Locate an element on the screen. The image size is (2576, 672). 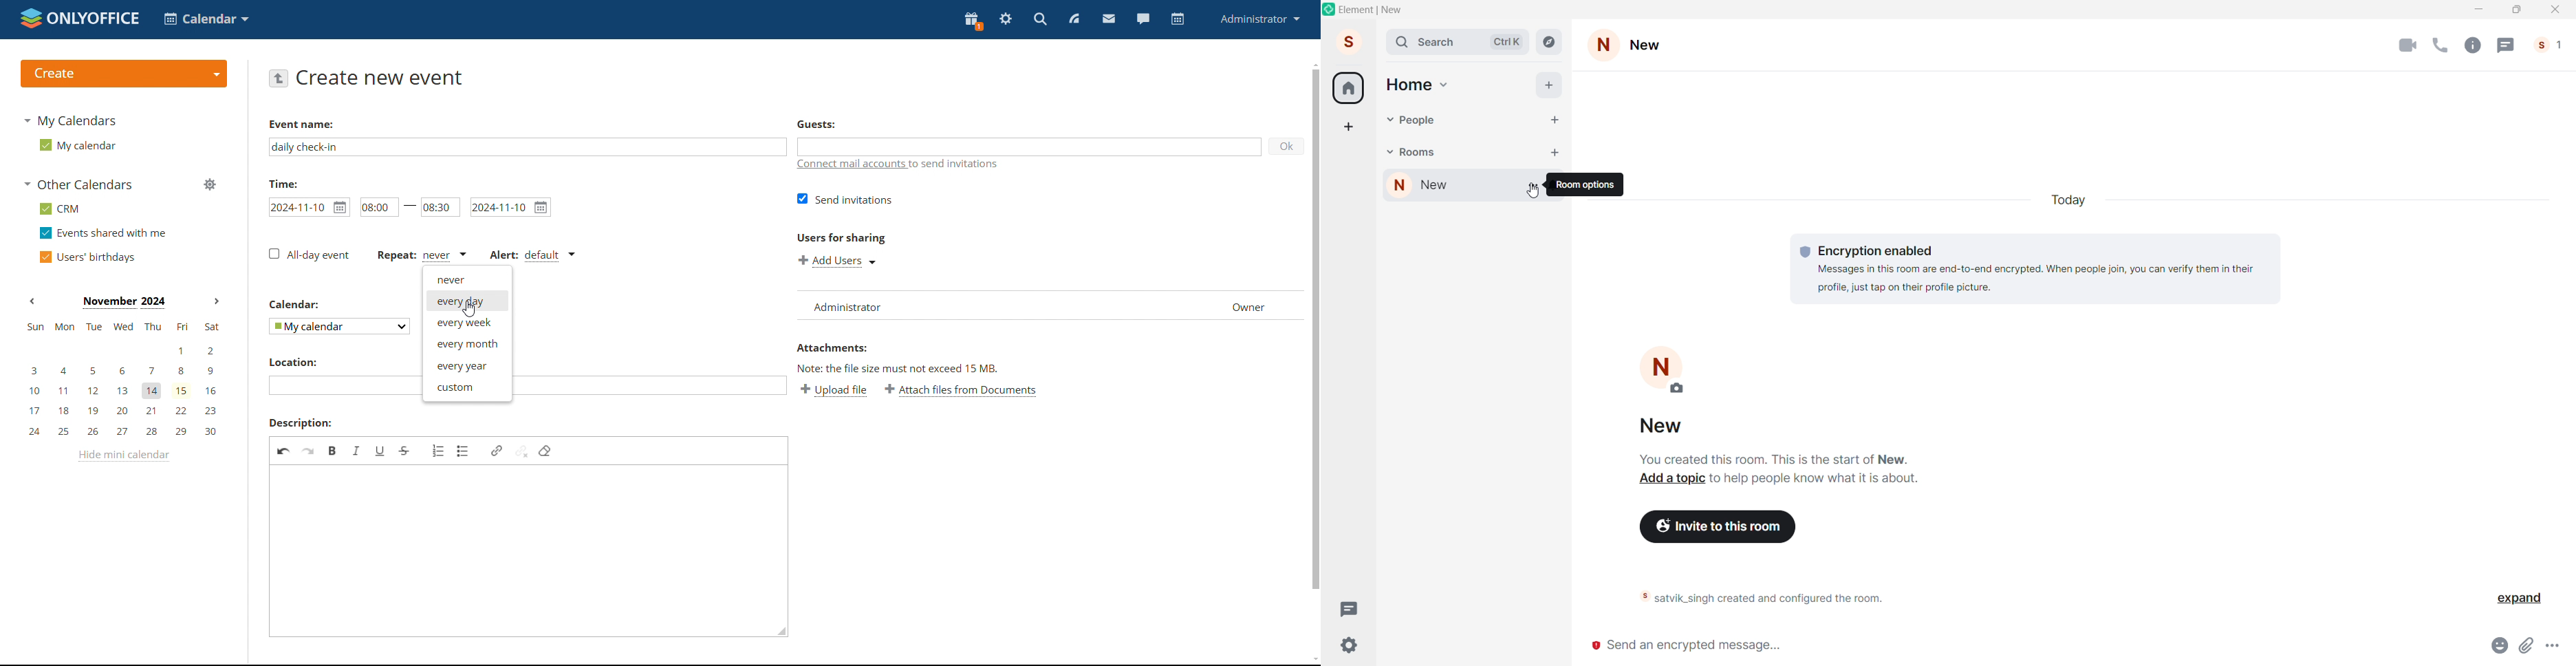
Expand is located at coordinates (2514, 599).